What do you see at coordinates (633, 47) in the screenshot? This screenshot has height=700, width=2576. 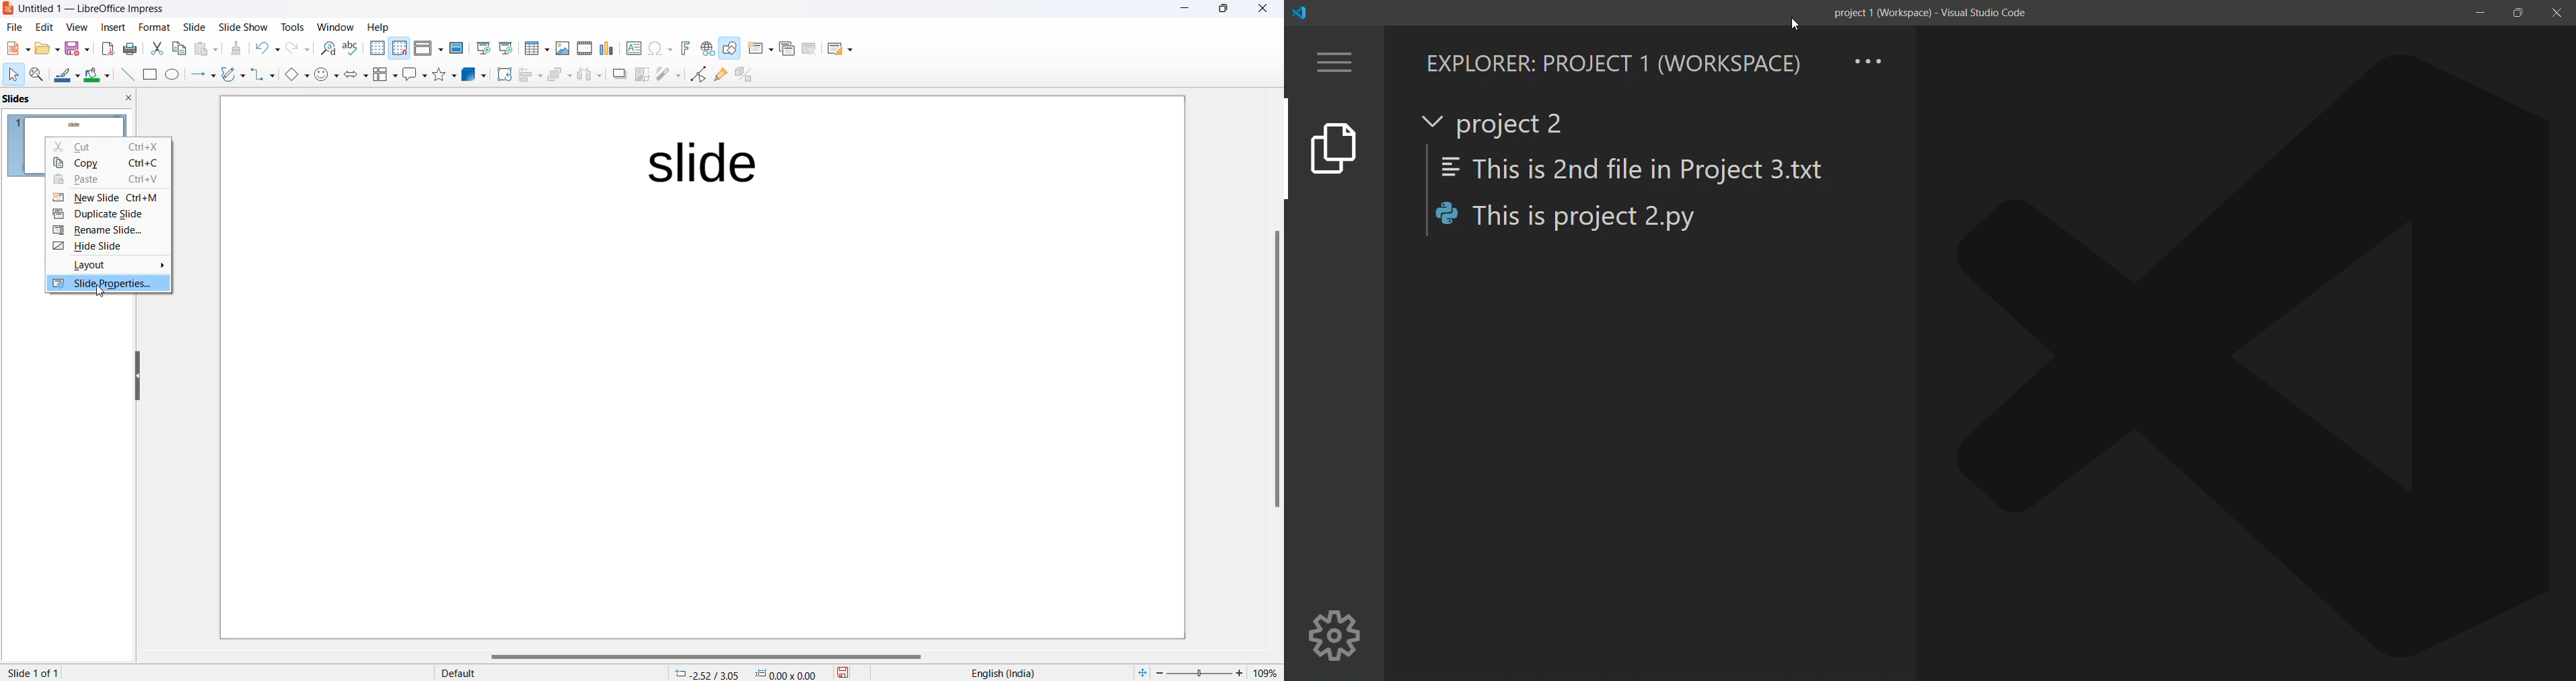 I see `insert text` at bounding box center [633, 47].